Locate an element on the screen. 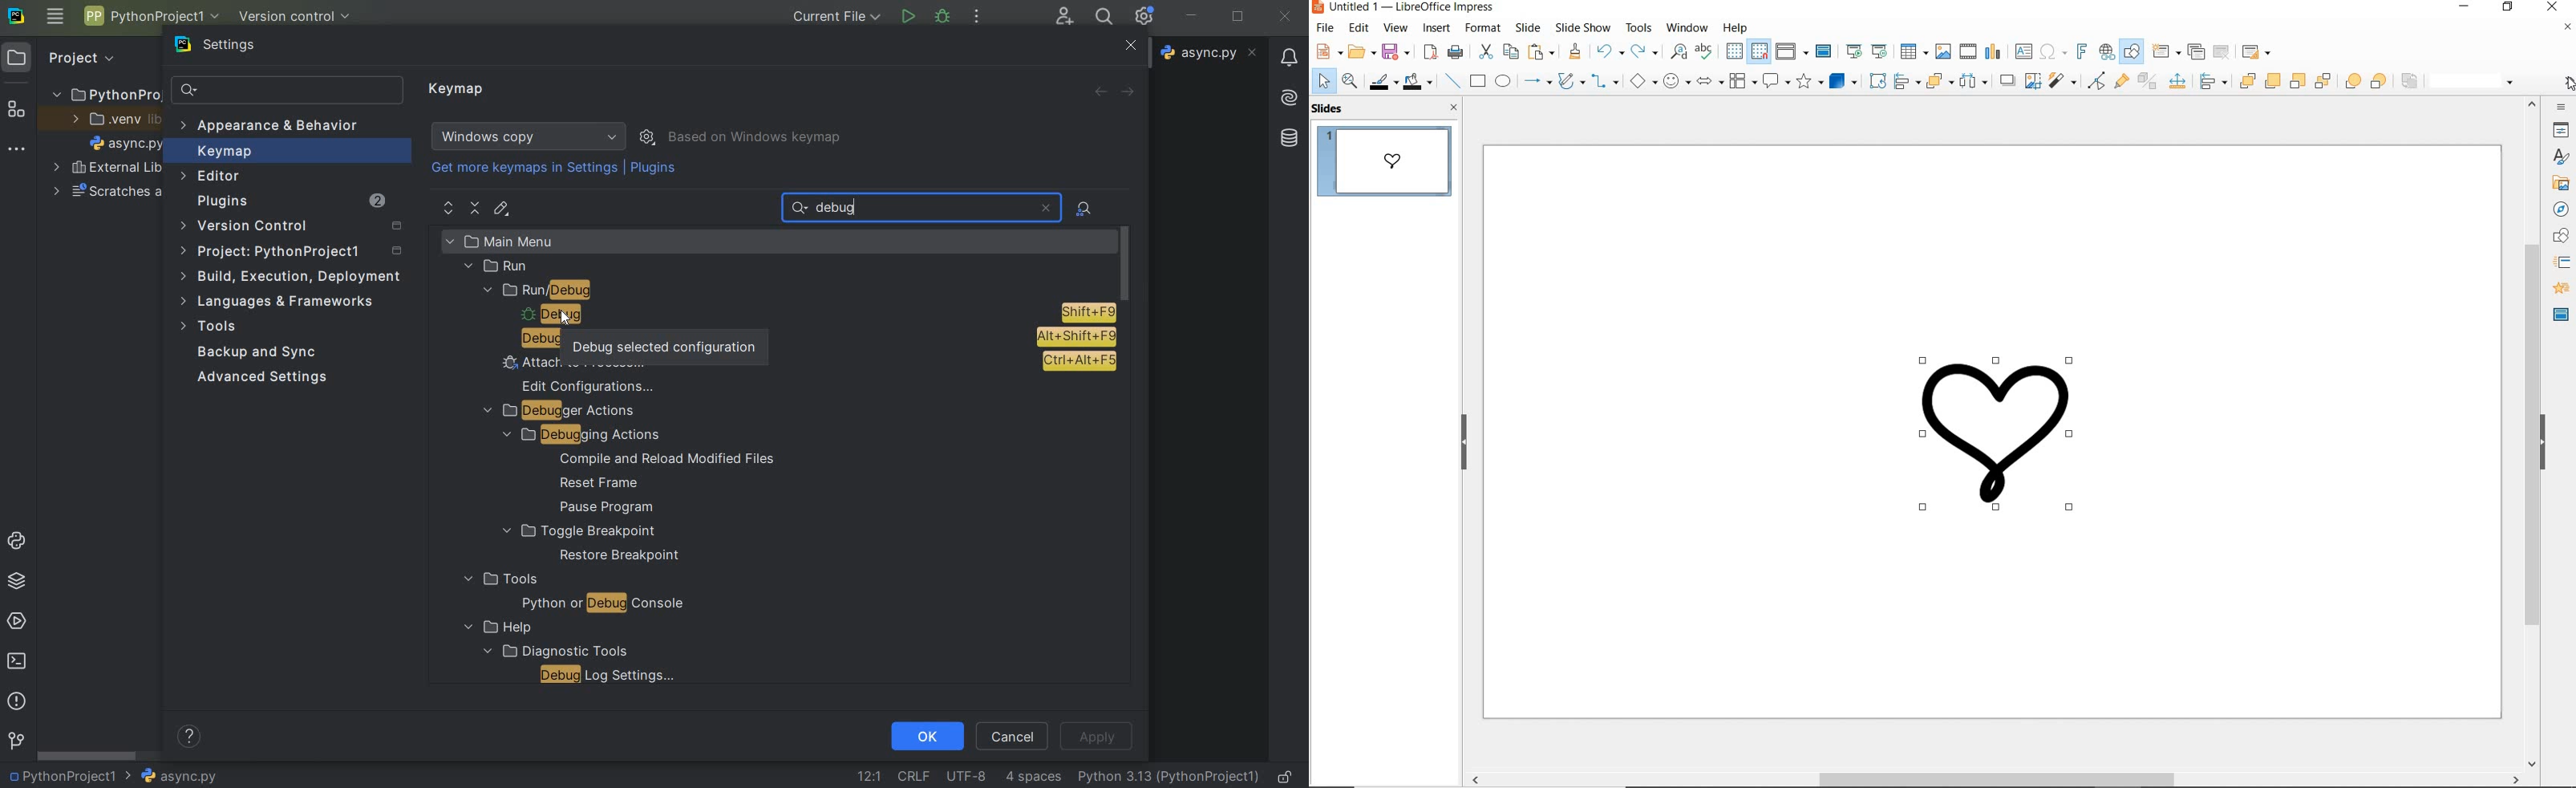 The width and height of the screenshot is (2576, 812). STYLES is located at coordinates (2561, 158).